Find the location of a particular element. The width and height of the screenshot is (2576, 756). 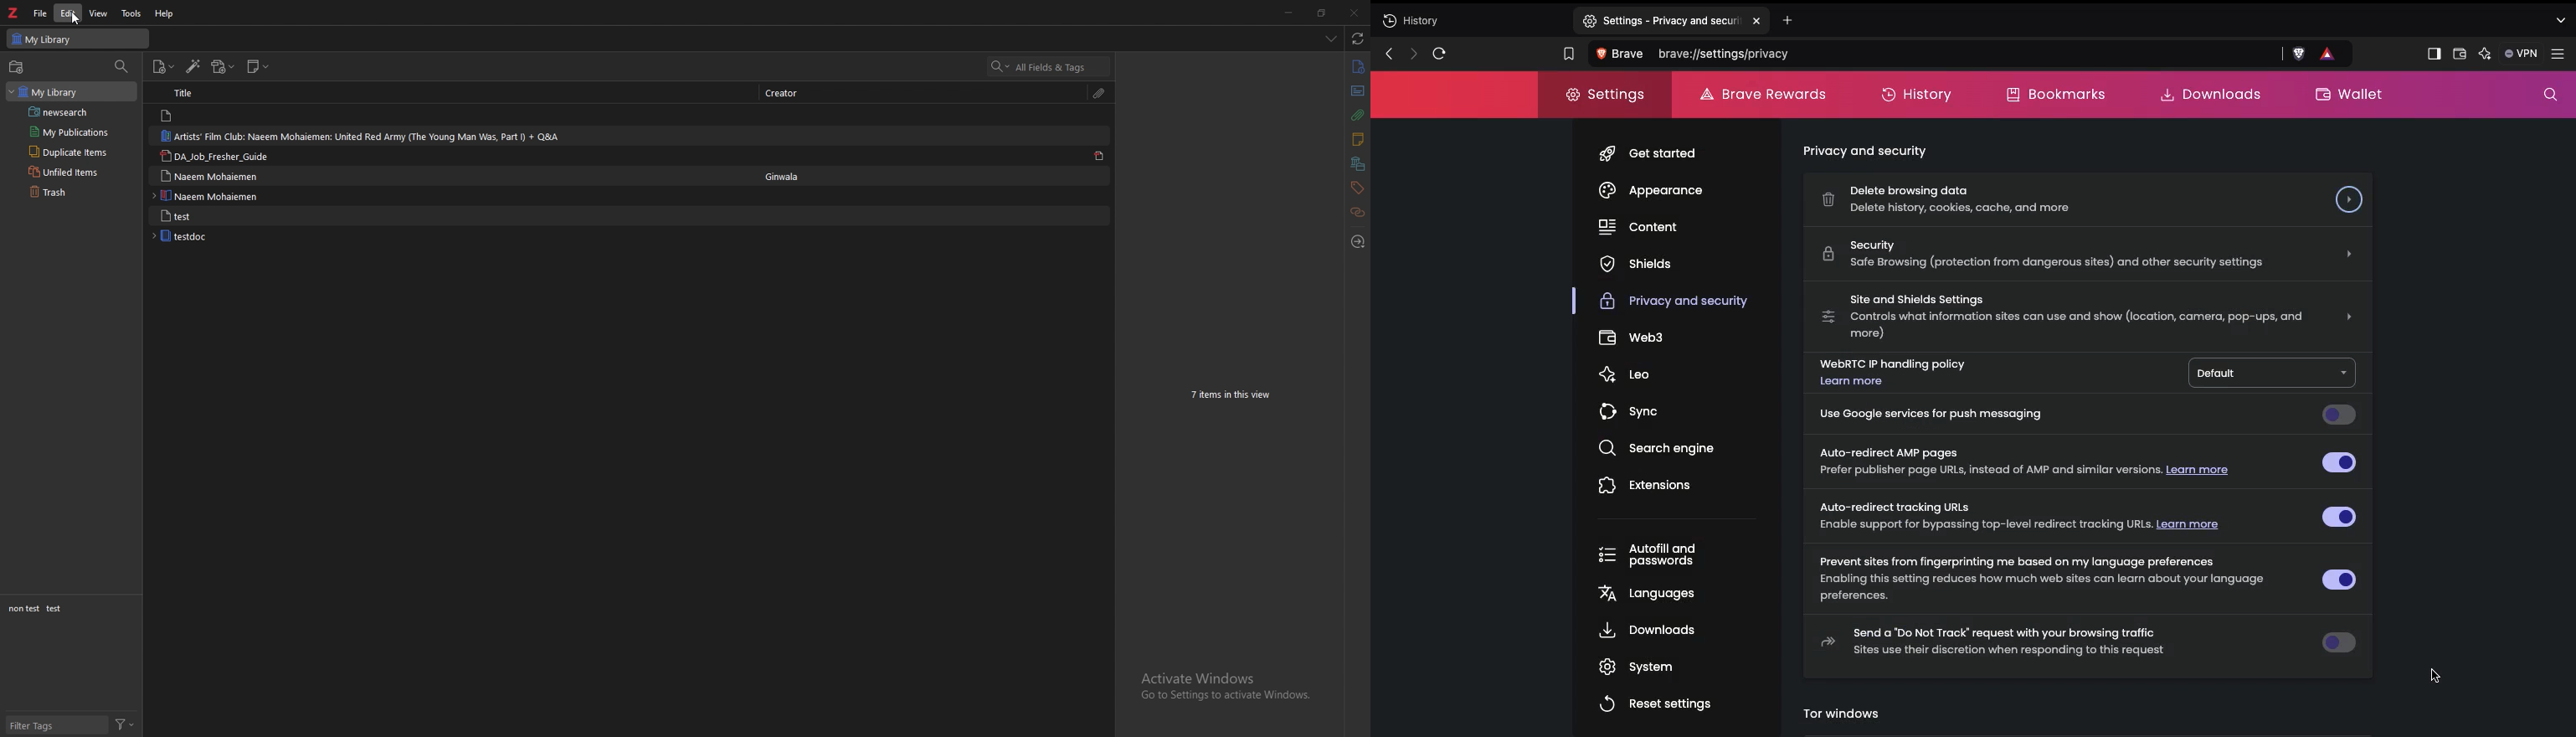

help is located at coordinates (166, 13).